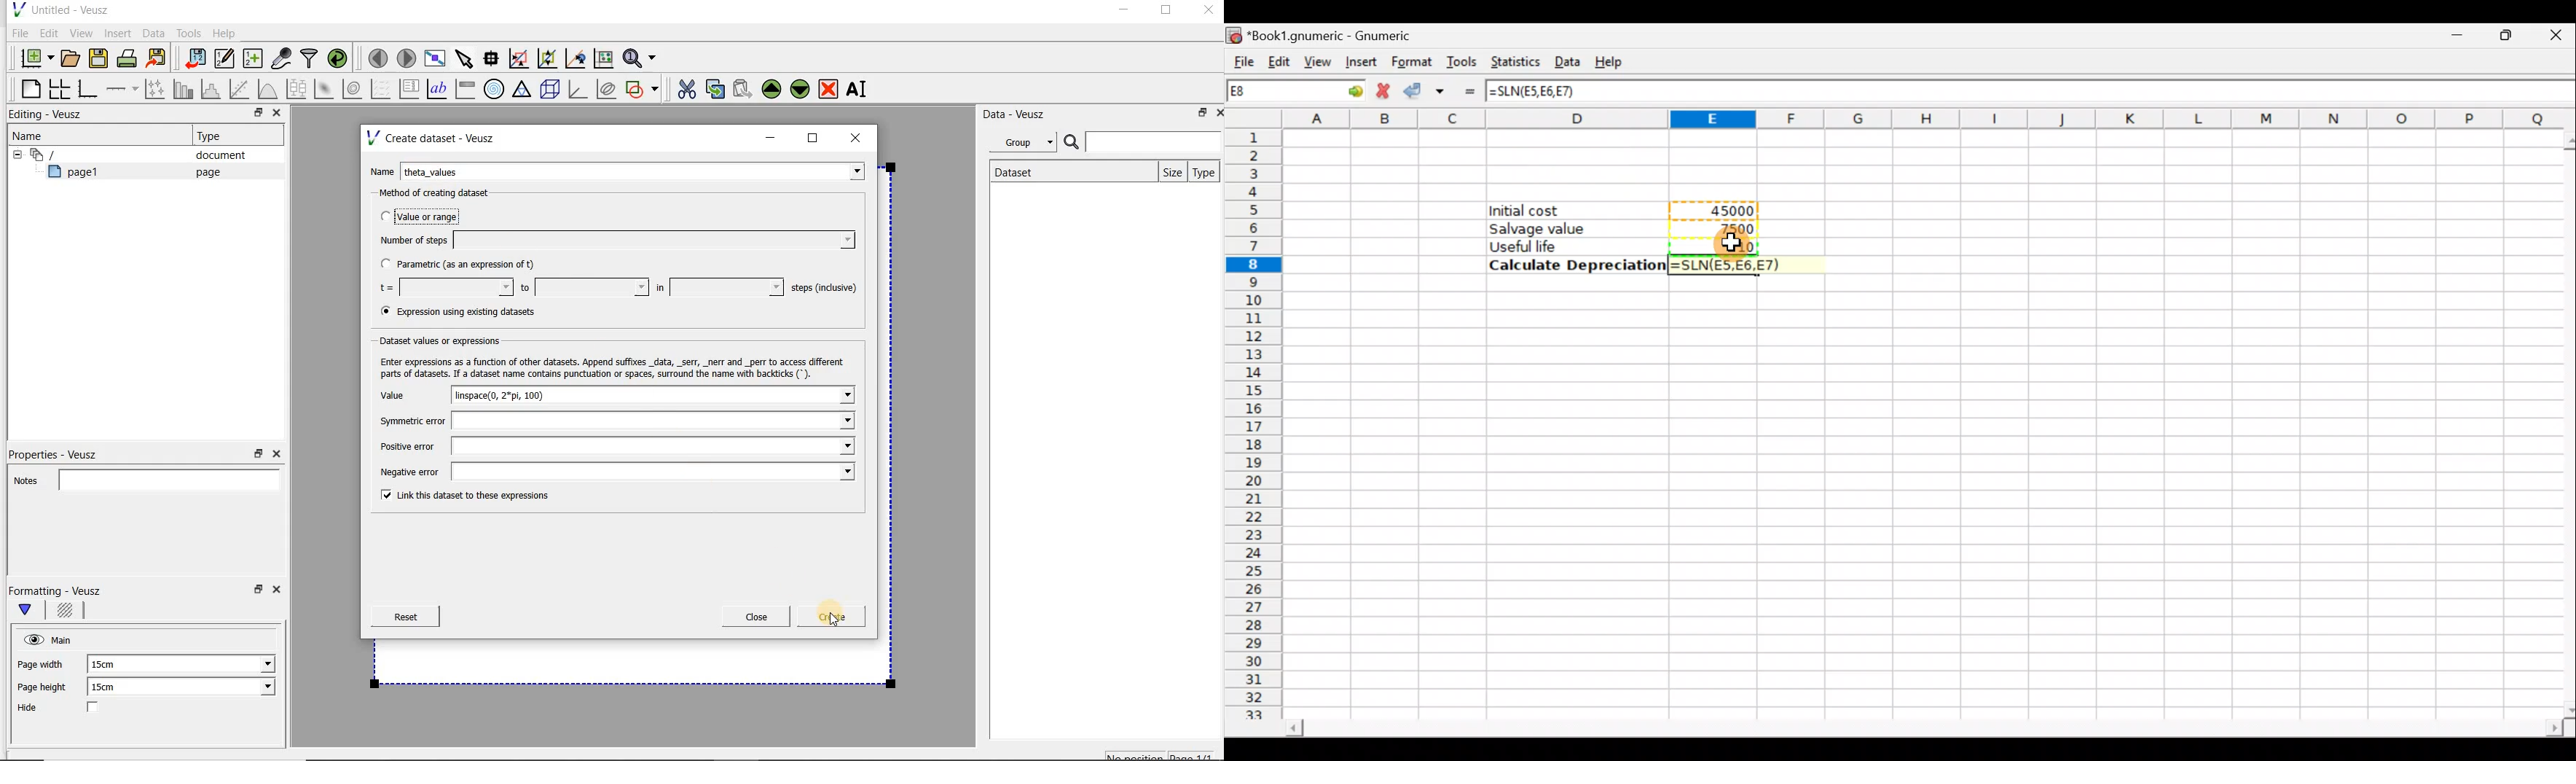 The height and width of the screenshot is (784, 2576). What do you see at coordinates (1918, 500) in the screenshot?
I see `Cells` at bounding box center [1918, 500].